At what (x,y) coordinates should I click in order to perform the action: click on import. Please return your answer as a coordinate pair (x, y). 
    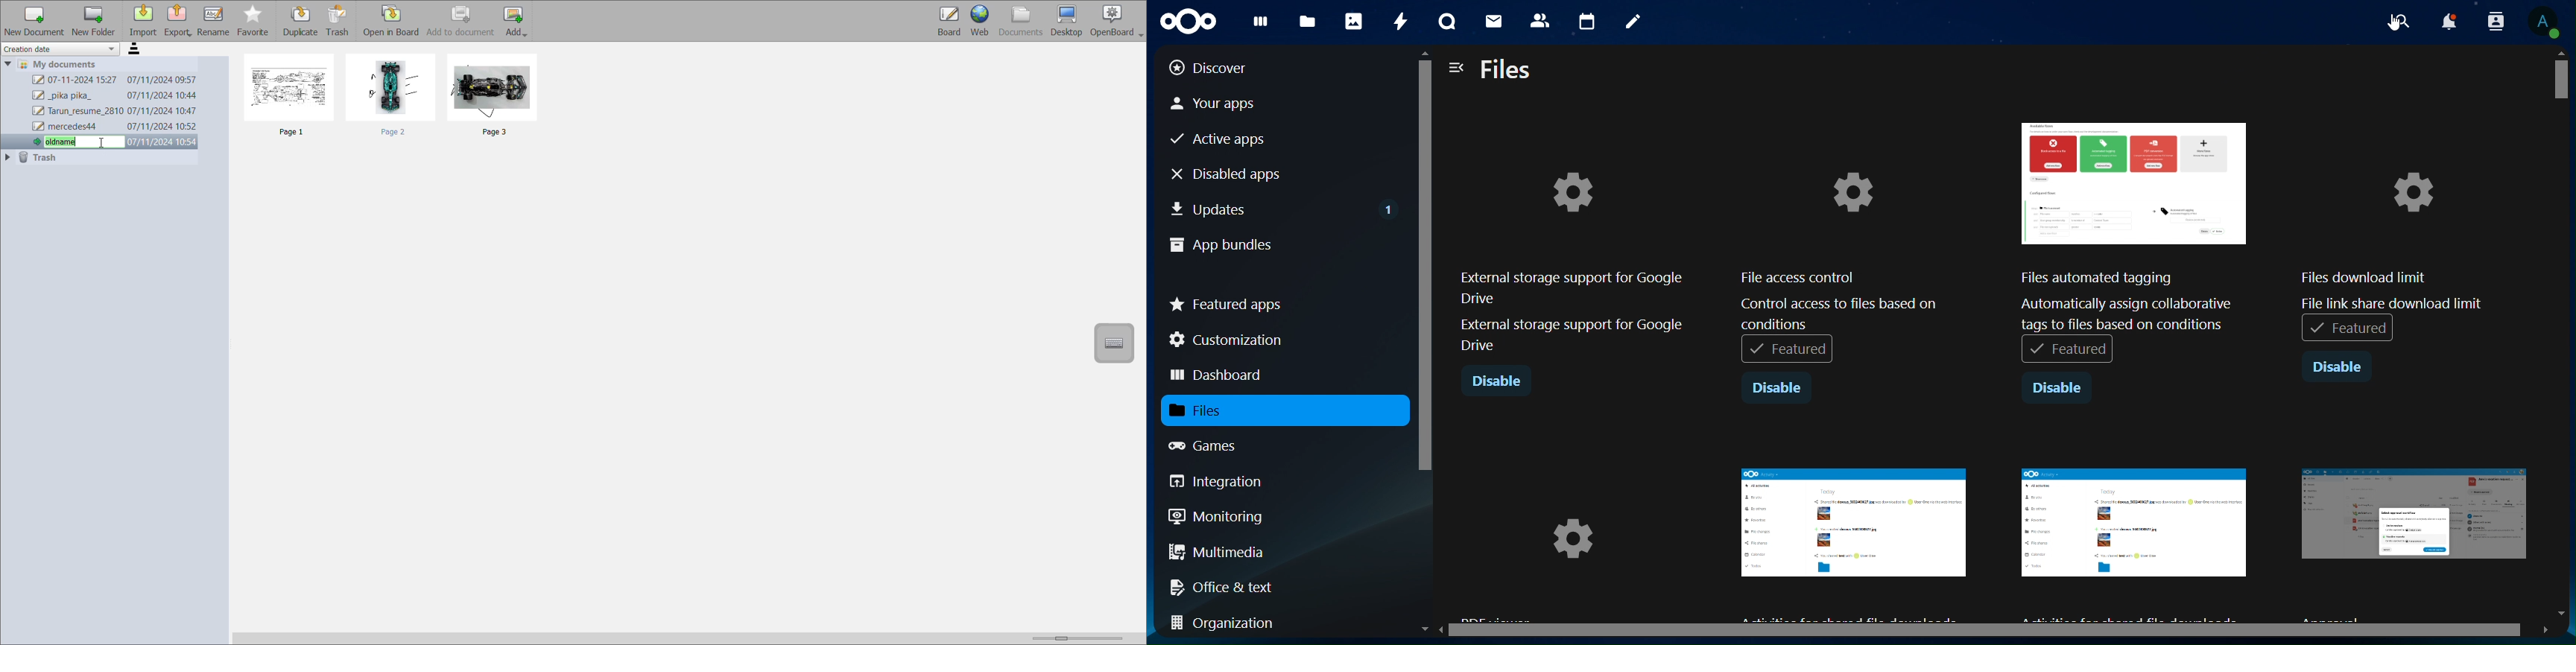
    Looking at the image, I should click on (143, 22).